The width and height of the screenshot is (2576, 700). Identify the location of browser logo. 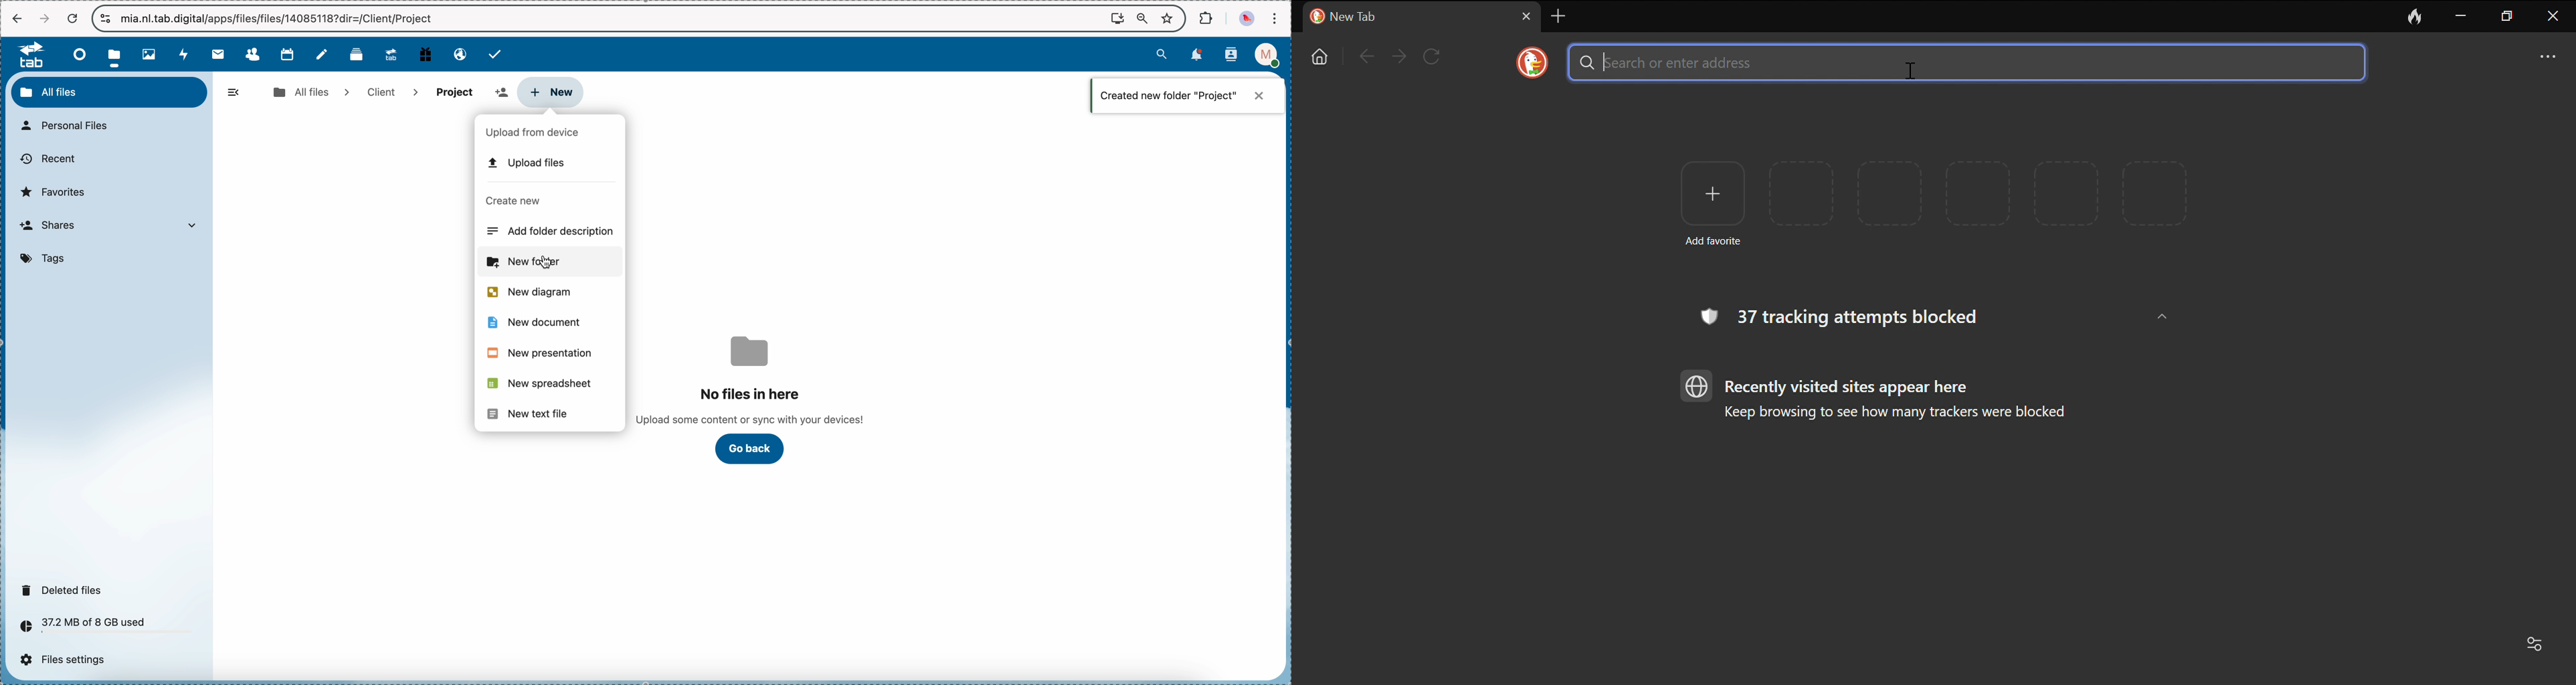
(1697, 385).